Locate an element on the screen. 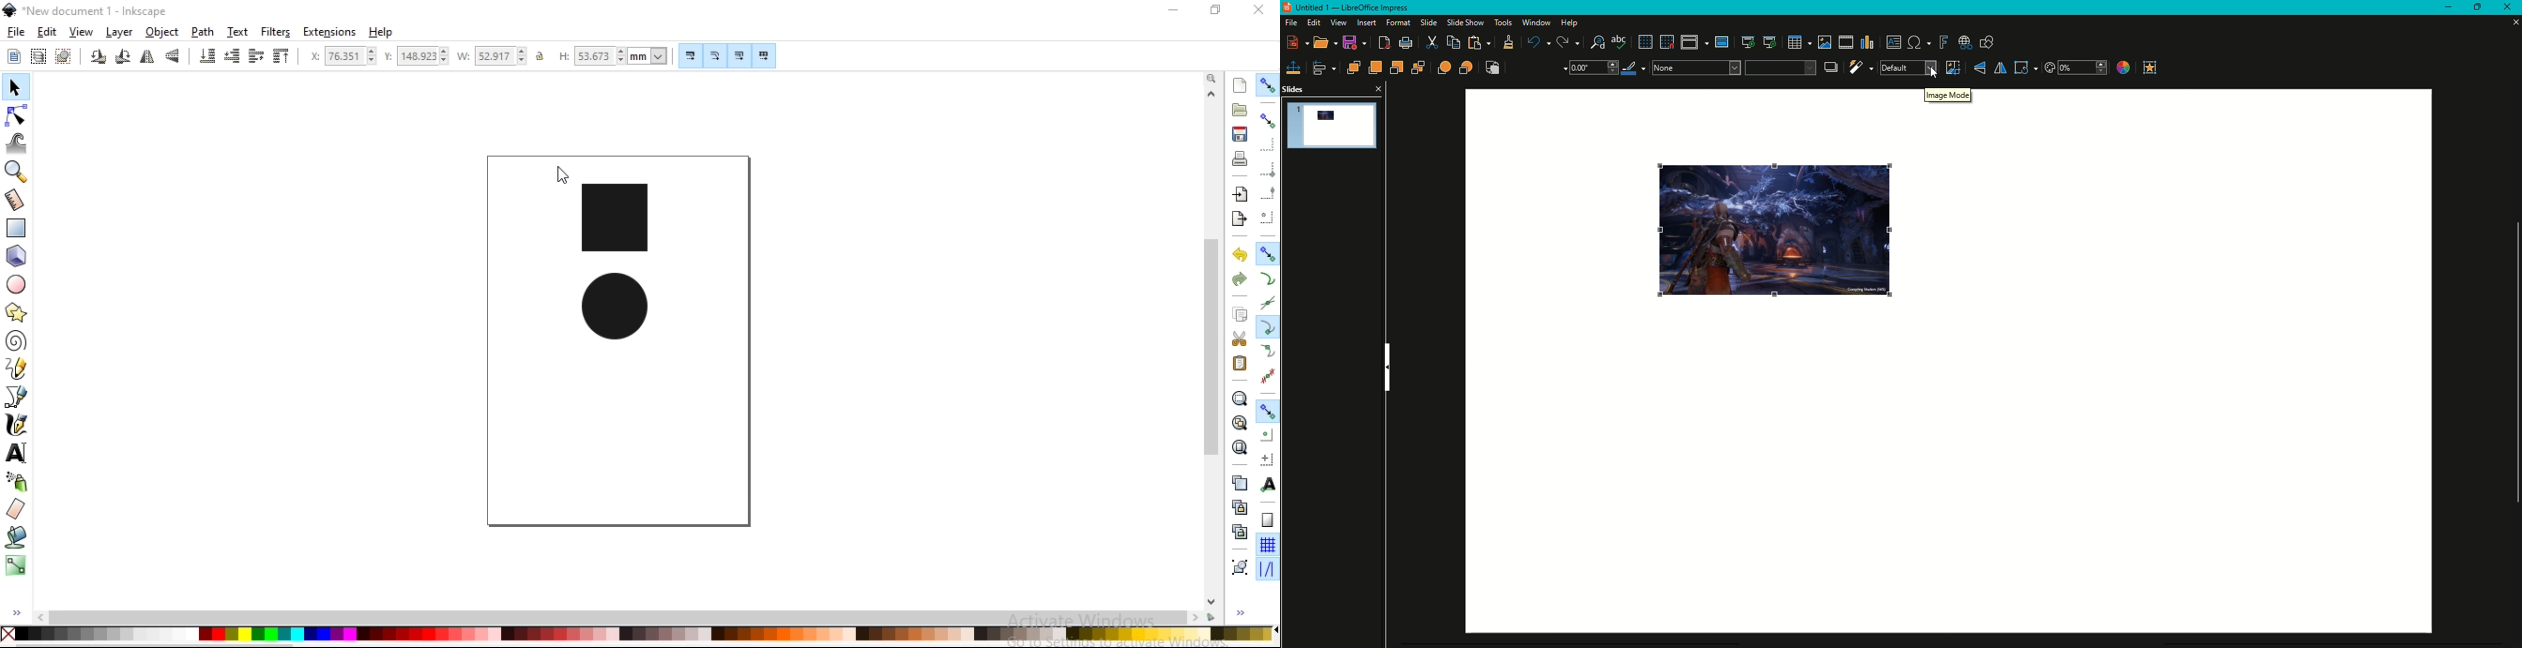 The height and width of the screenshot is (672, 2548). snap to grids is located at coordinates (1267, 544).